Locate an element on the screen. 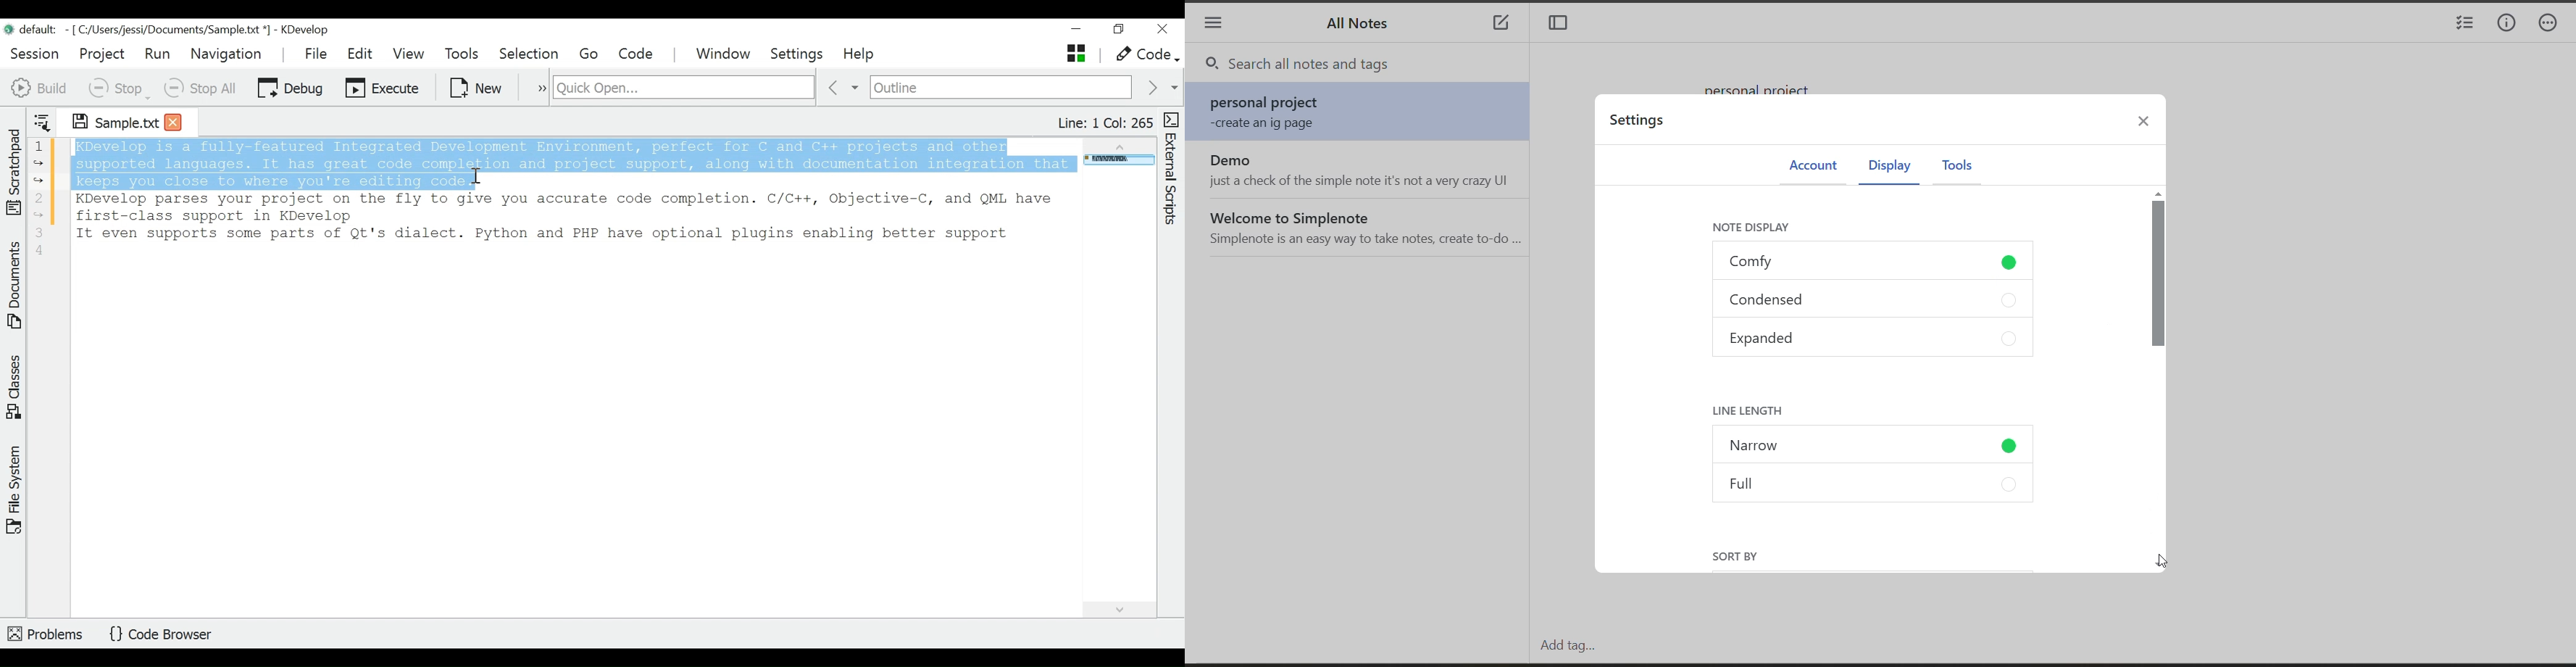 This screenshot has width=2576, height=672. expanded is located at coordinates (1872, 340).